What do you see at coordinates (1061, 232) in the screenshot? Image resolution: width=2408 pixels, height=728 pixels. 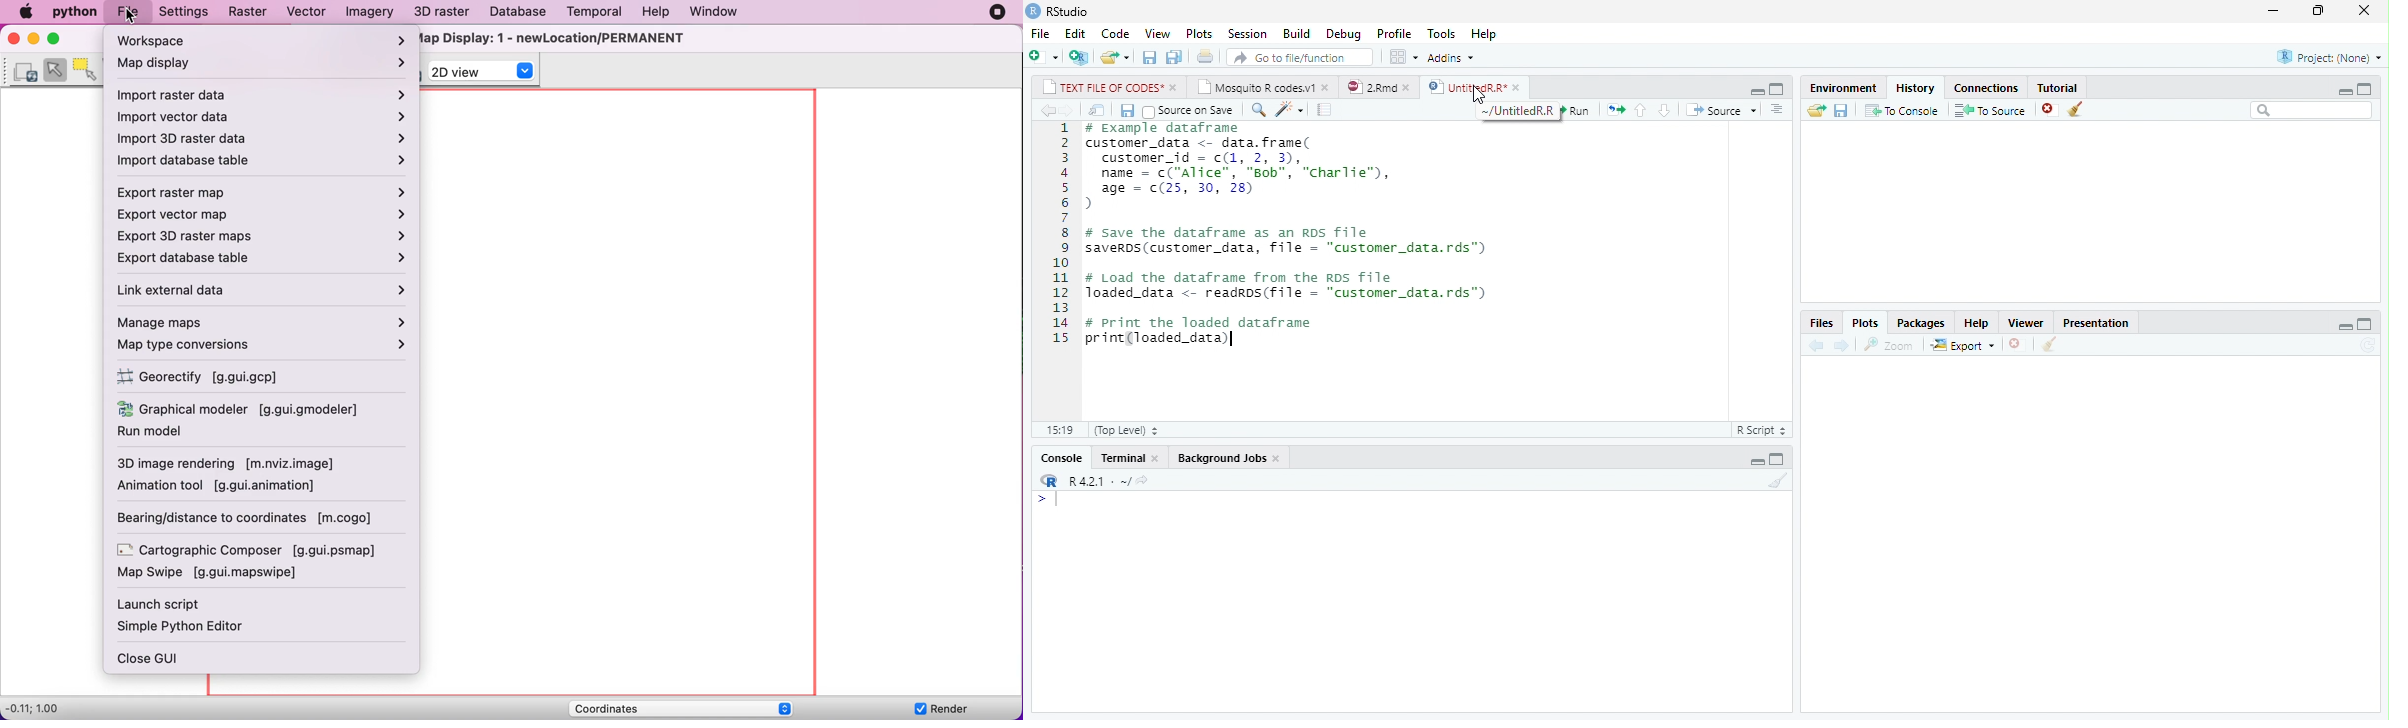 I see `line numbering` at bounding box center [1061, 232].